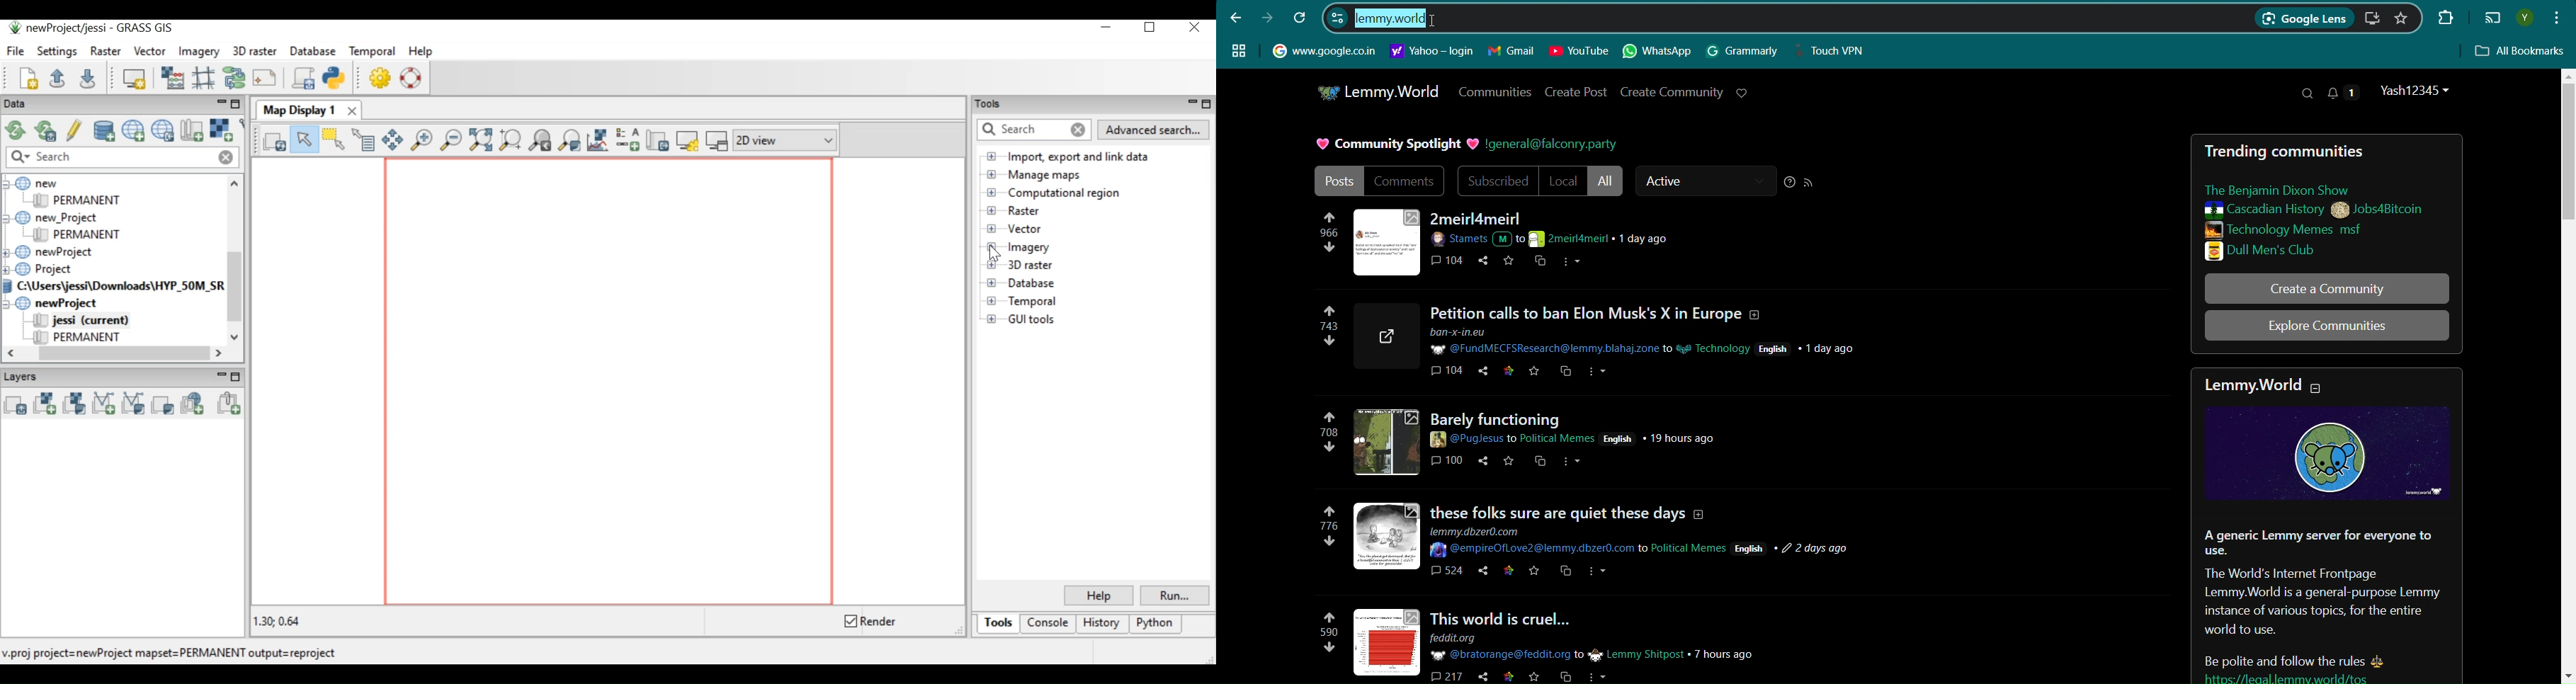  I want to click on Youtube, so click(1579, 51).